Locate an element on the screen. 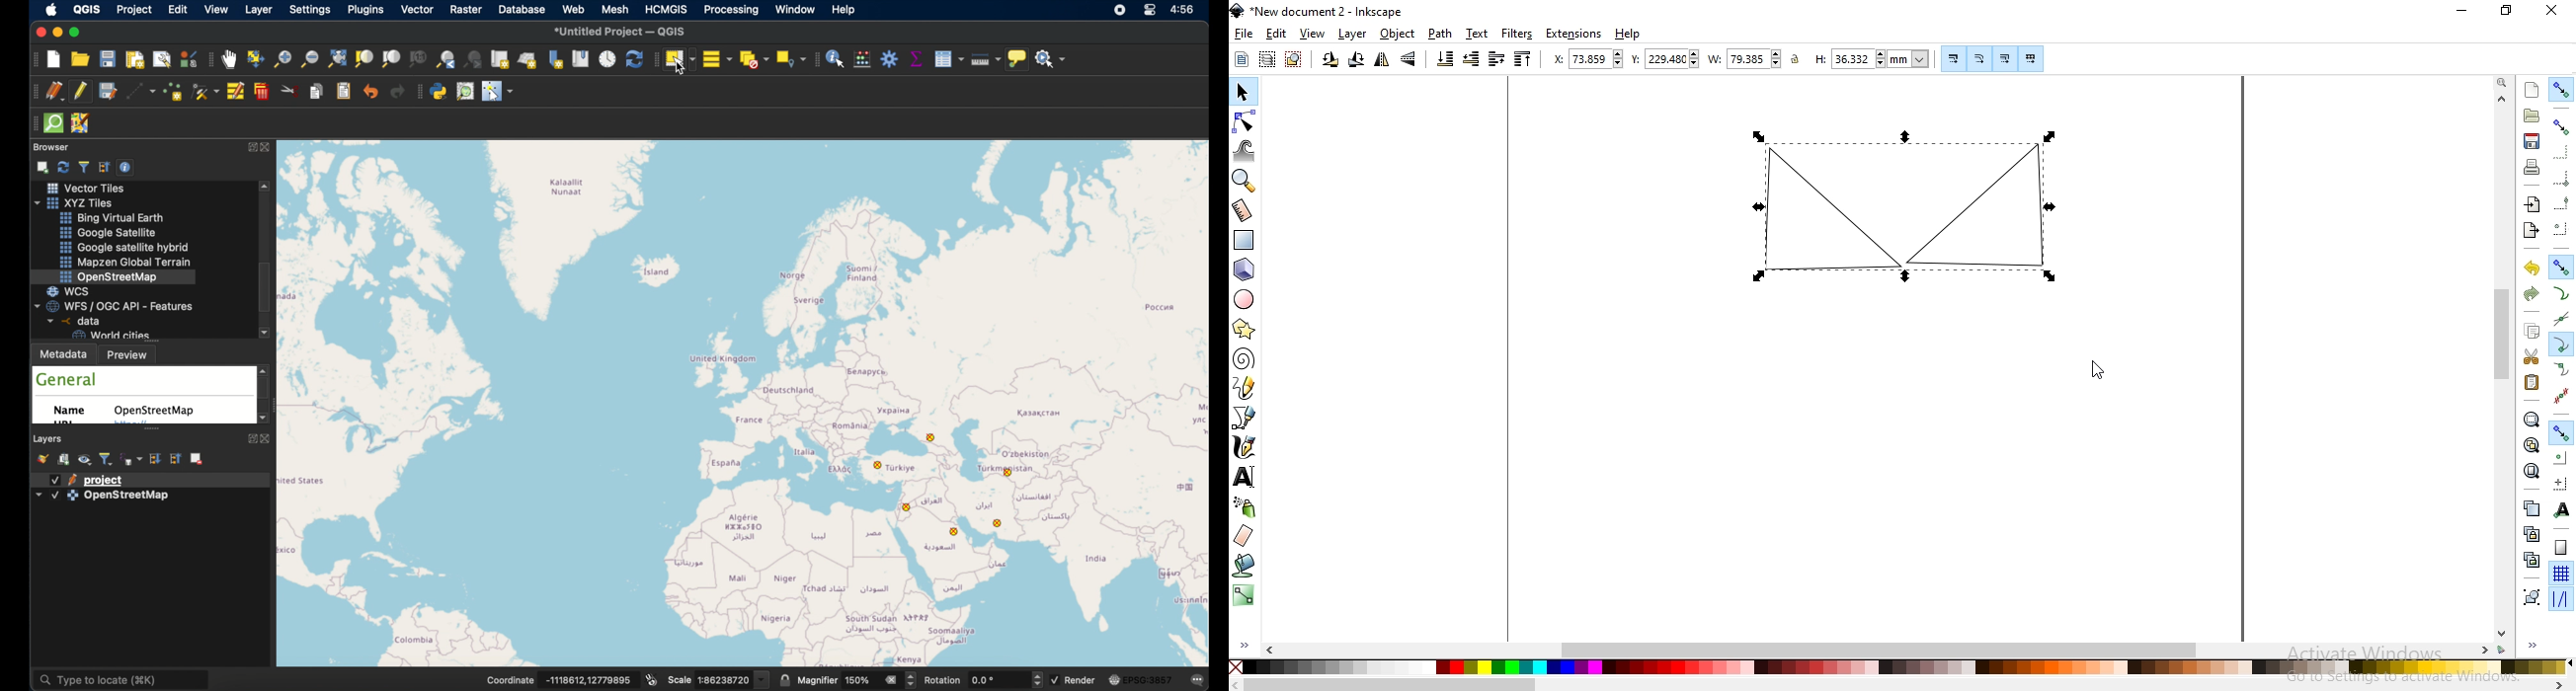 This screenshot has height=700, width=2576. edit is located at coordinates (179, 10).